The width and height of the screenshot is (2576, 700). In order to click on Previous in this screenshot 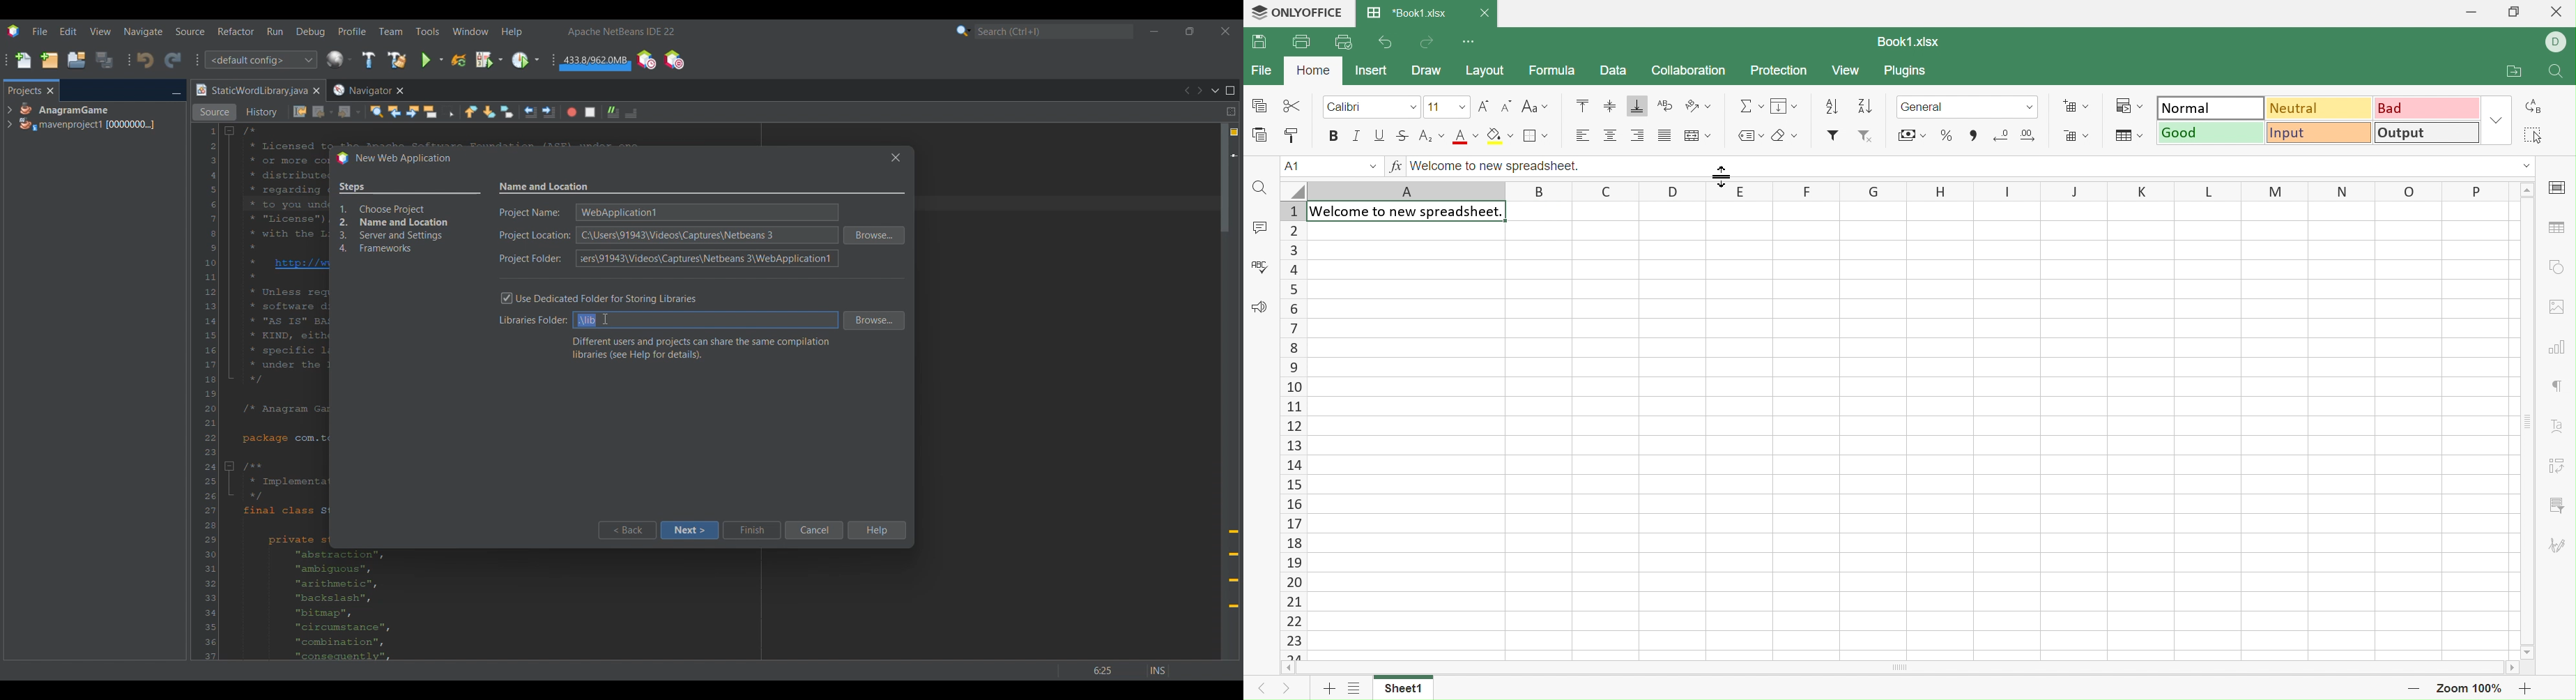, I will do `click(1259, 689)`.